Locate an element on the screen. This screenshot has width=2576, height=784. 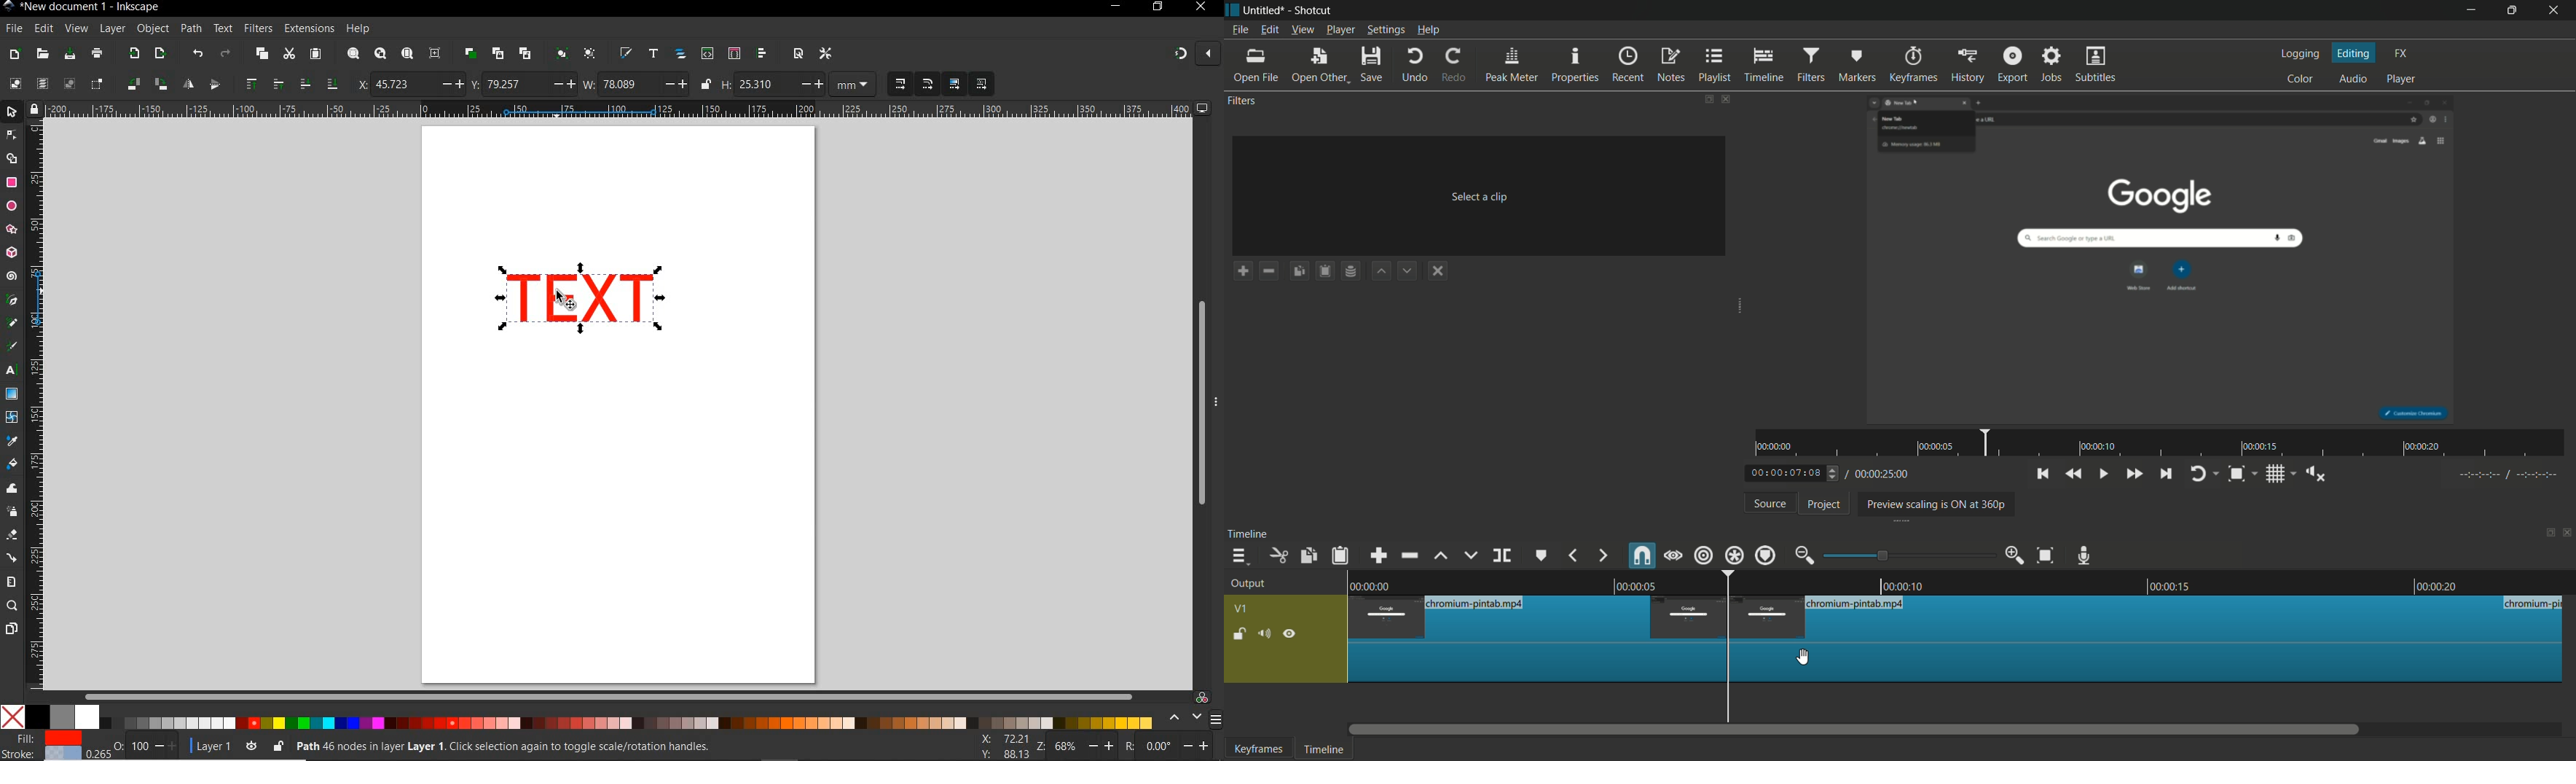
COPY is located at coordinates (262, 54).